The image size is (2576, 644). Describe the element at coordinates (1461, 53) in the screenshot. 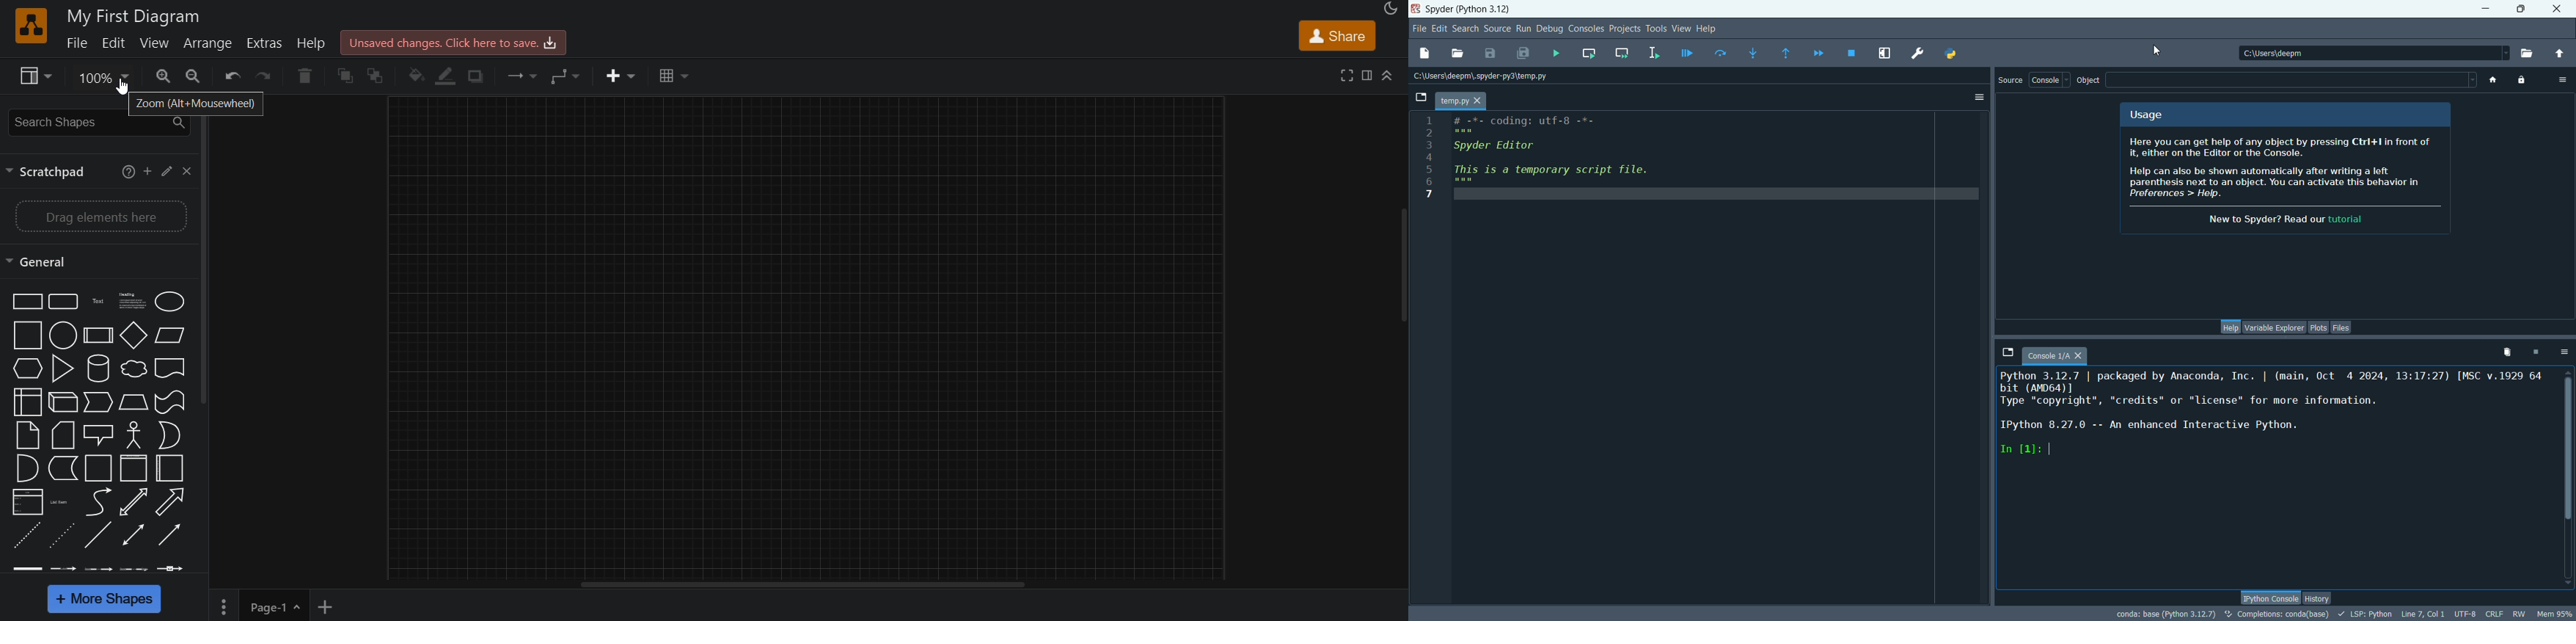

I see `open` at that location.